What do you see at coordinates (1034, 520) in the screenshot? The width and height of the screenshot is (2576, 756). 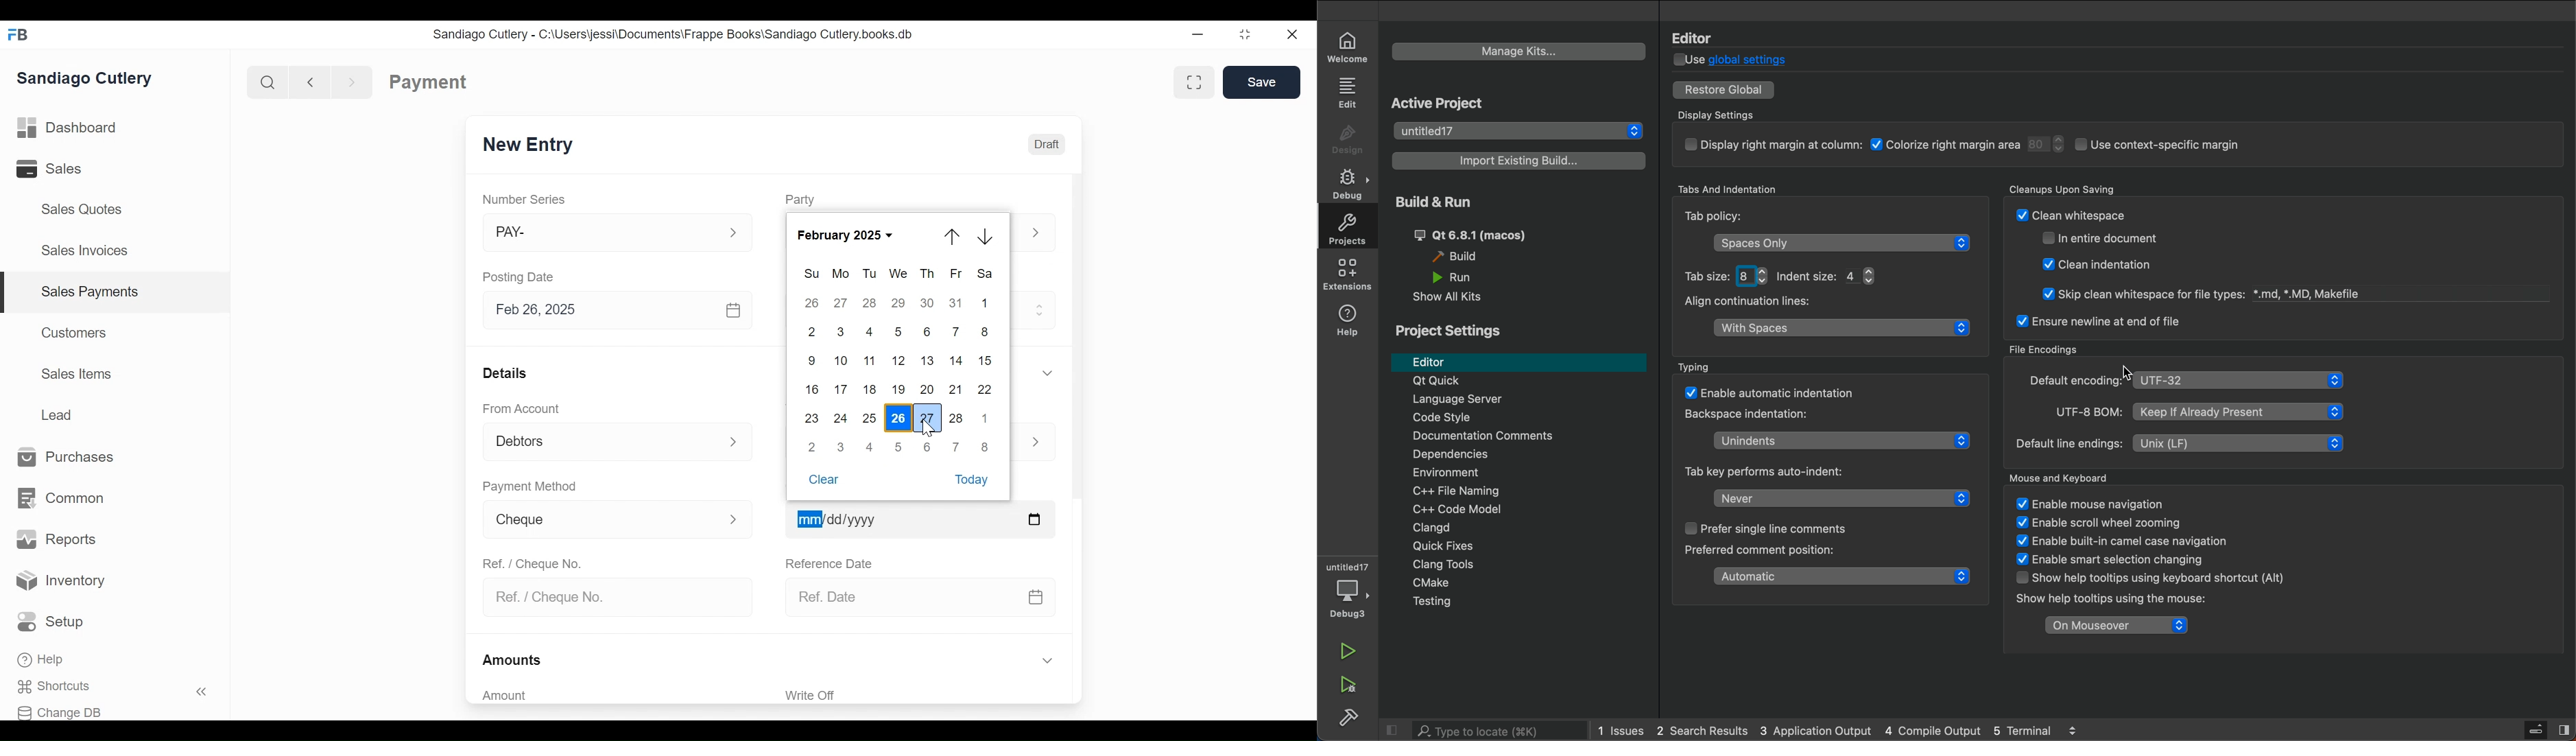 I see `Calendar` at bounding box center [1034, 520].